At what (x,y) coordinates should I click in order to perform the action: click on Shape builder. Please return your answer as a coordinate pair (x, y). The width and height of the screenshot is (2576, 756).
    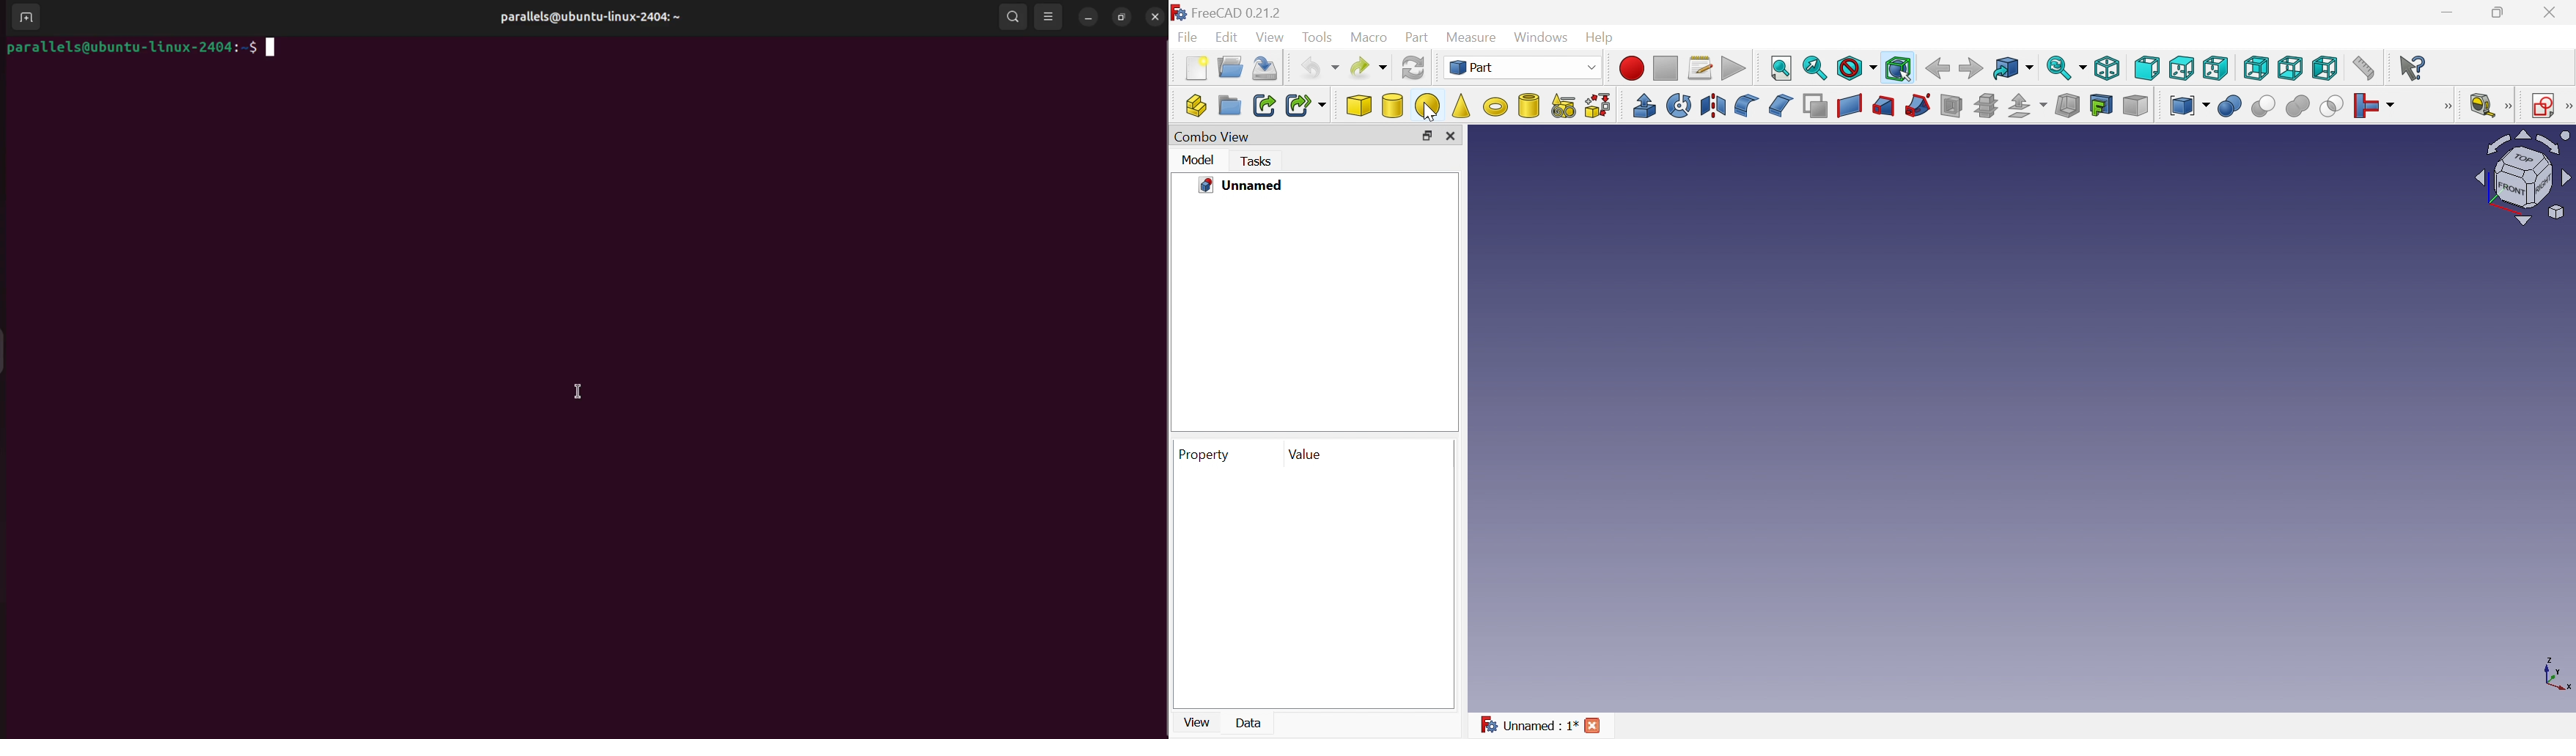
    Looking at the image, I should click on (1597, 106).